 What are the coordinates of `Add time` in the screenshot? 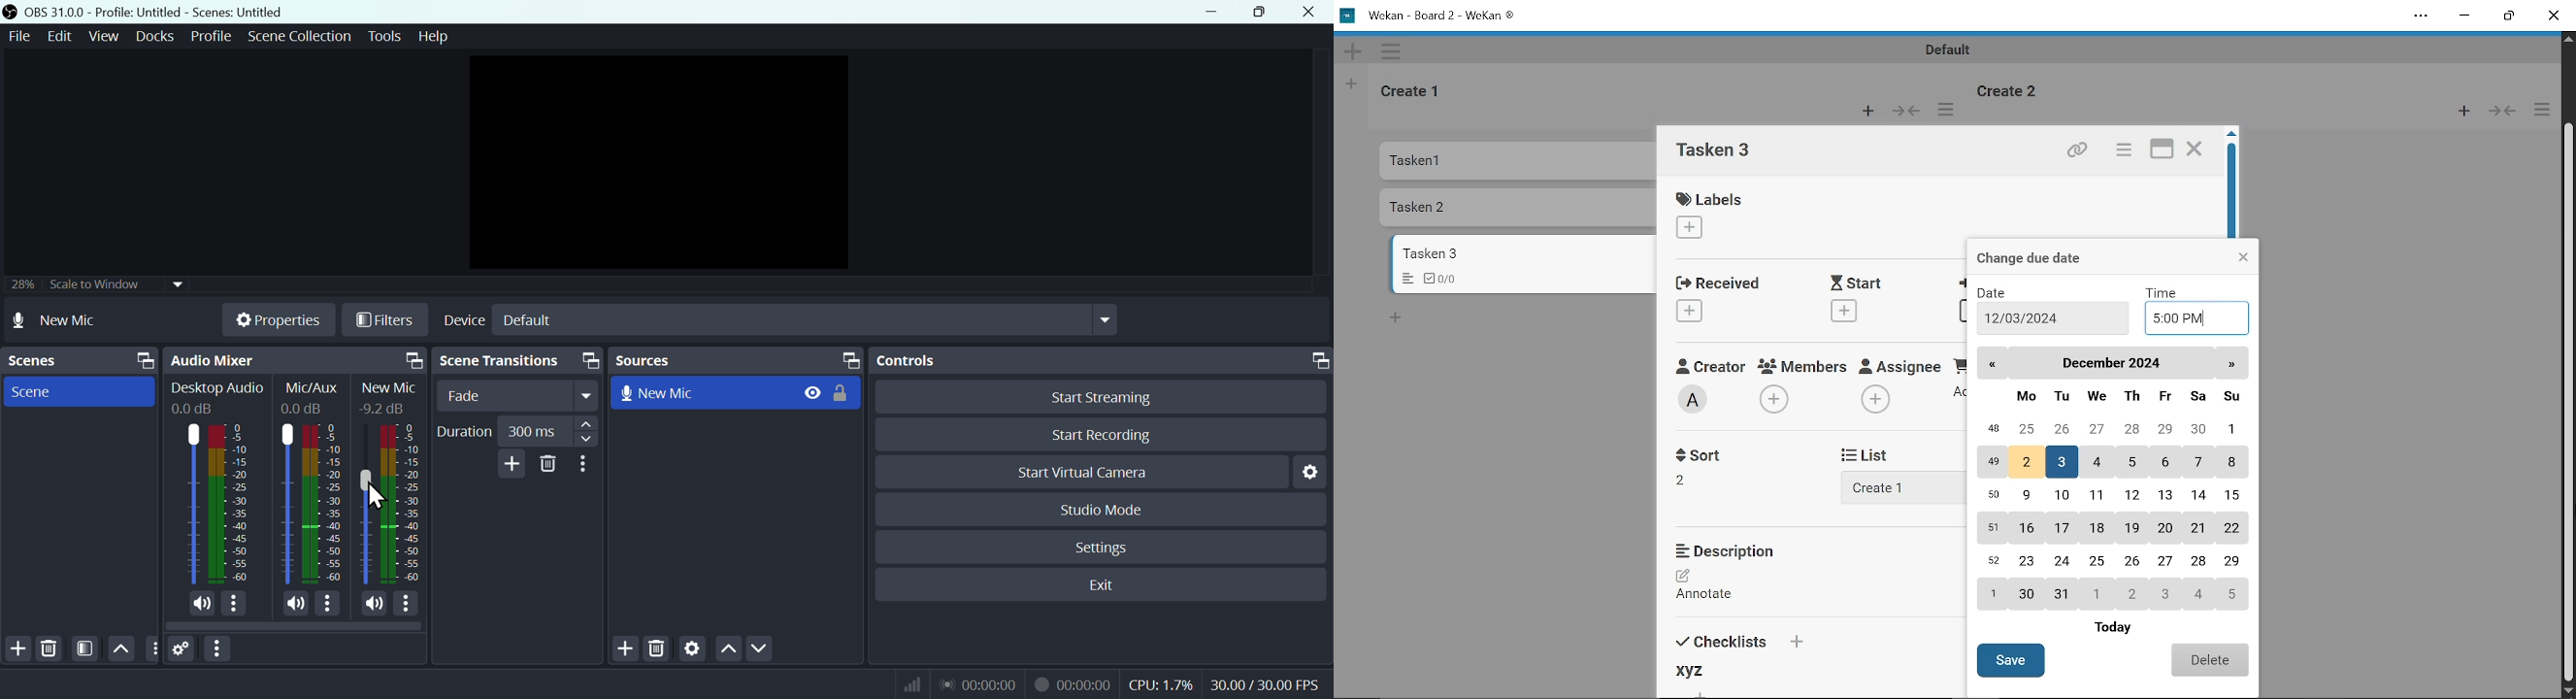 It's located at (2198, 318).